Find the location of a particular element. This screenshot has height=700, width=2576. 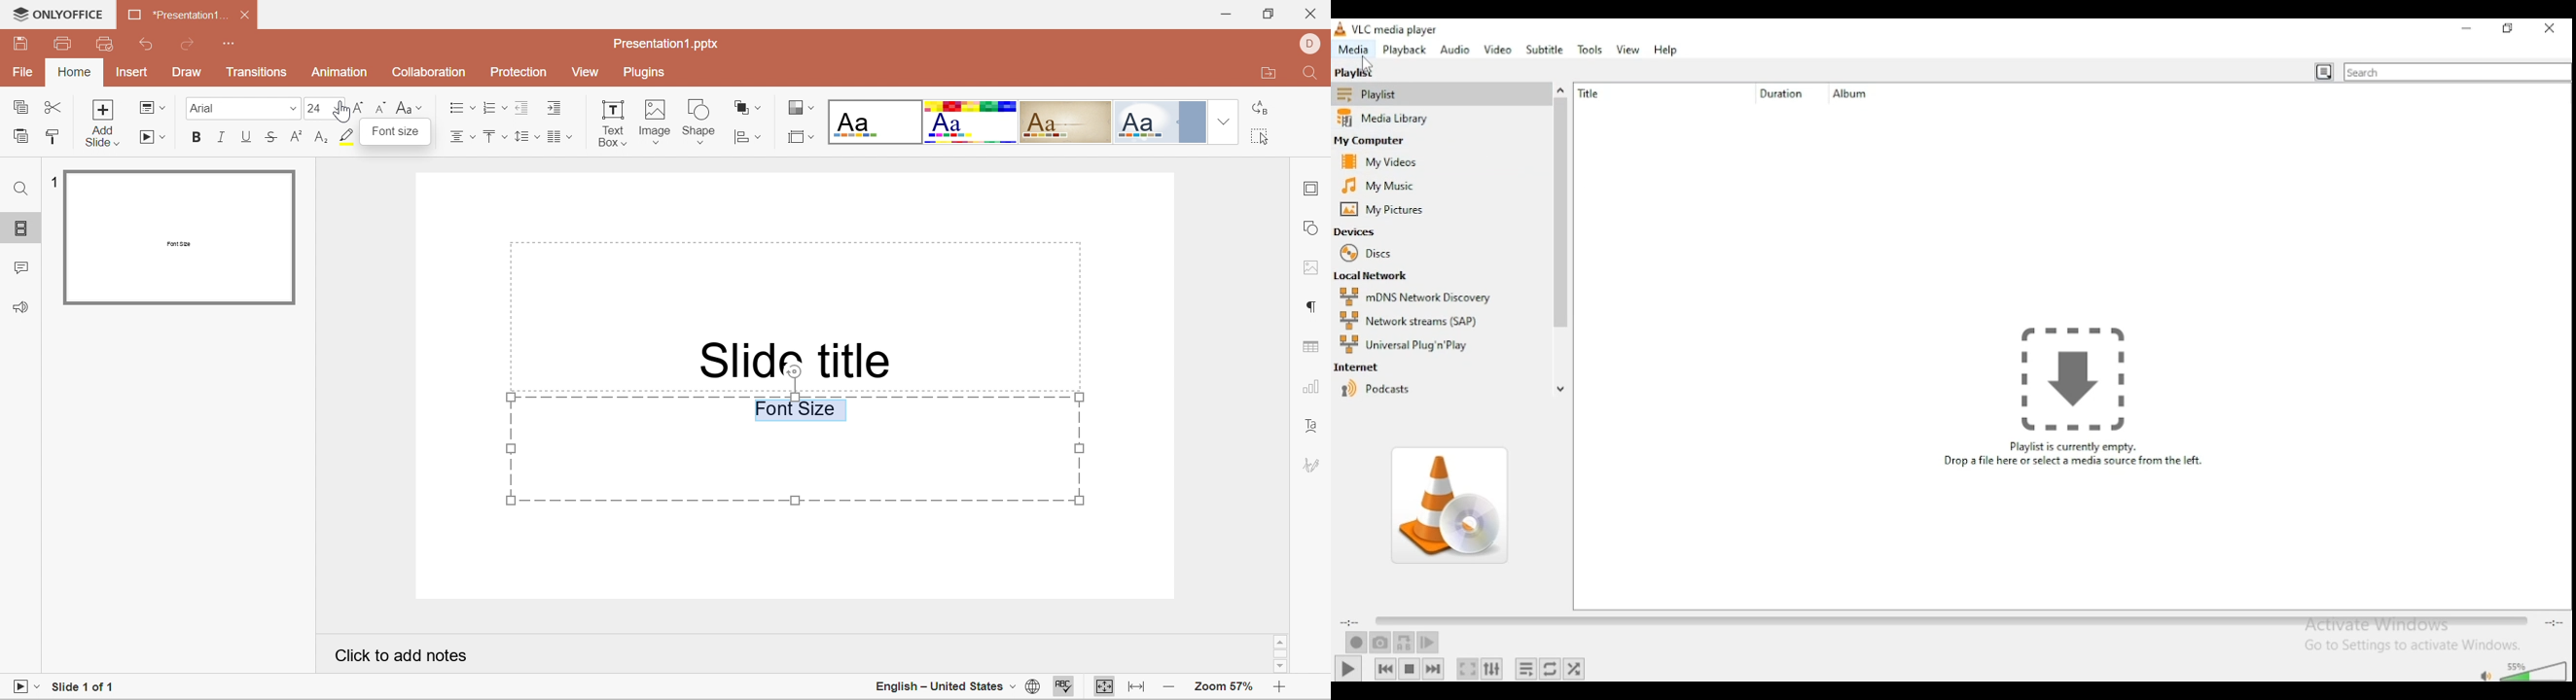

my computer is located at coordinates (1376, 142).